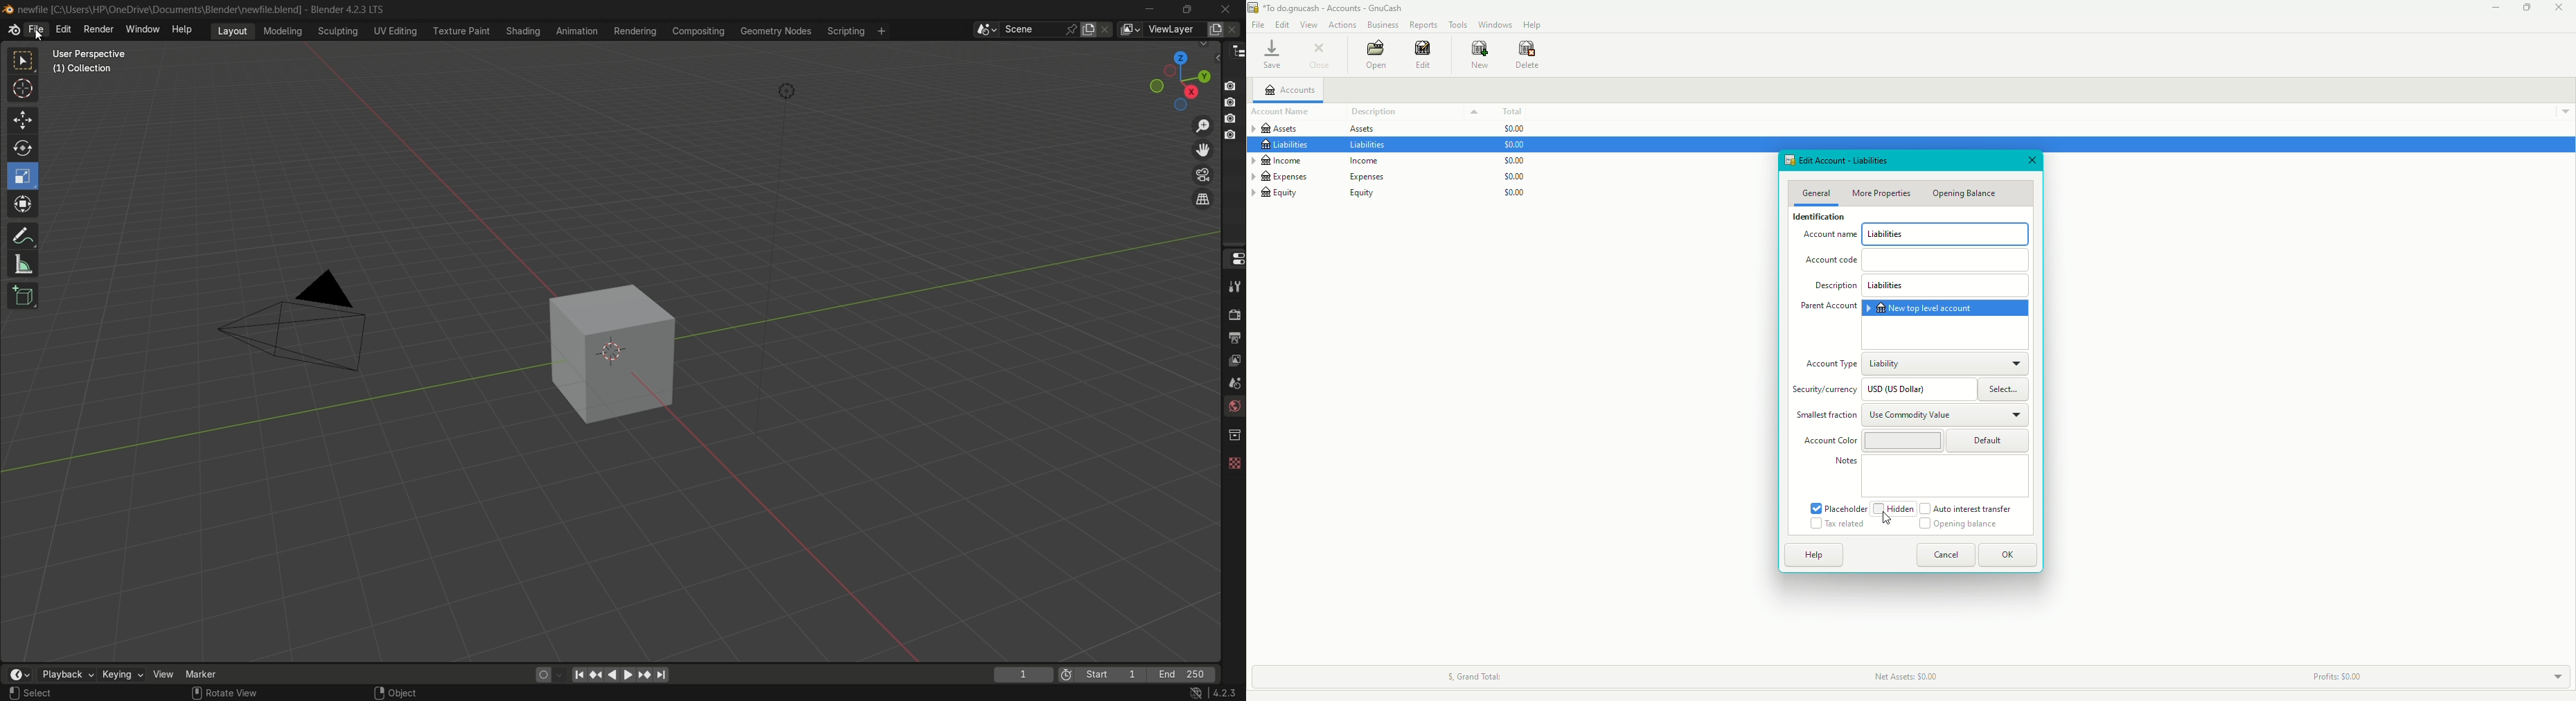 The height and width of the screenshot is (728, 2576). I want to click on Reports, so click(1423, 25).